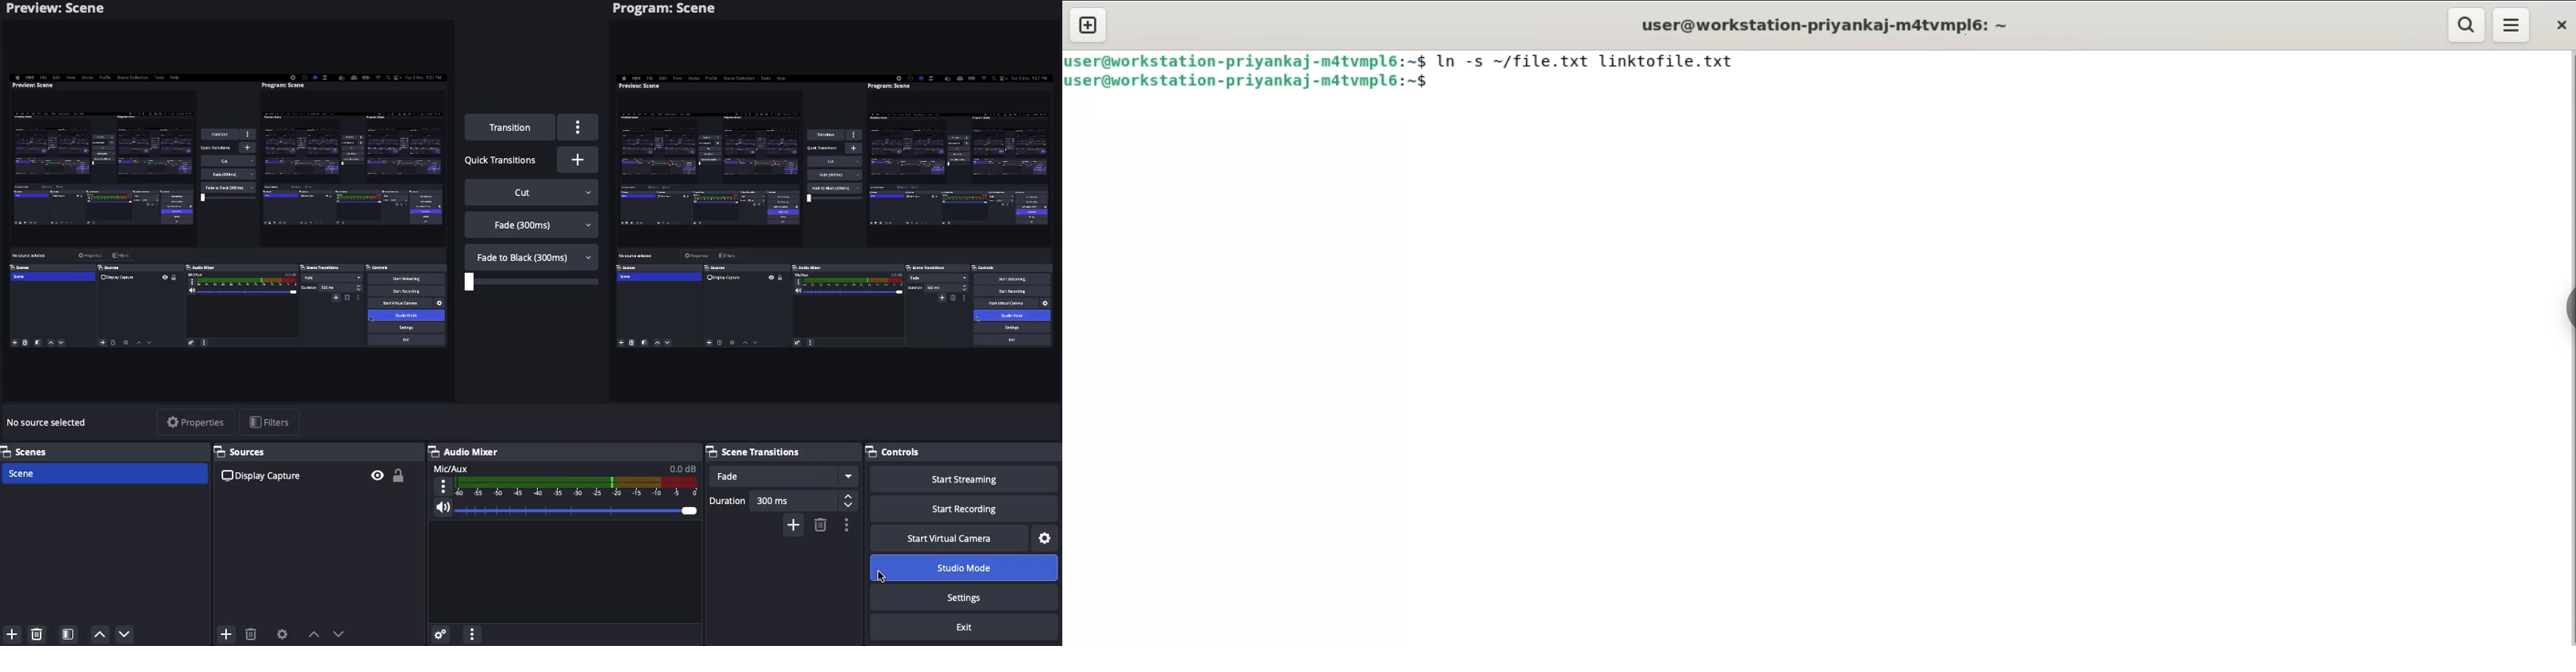 This screenshot has height=672, width=2576. What do you see at coordinates (578, 126) in the screenshot?
I see `Options` at bounding box center [578, 126].